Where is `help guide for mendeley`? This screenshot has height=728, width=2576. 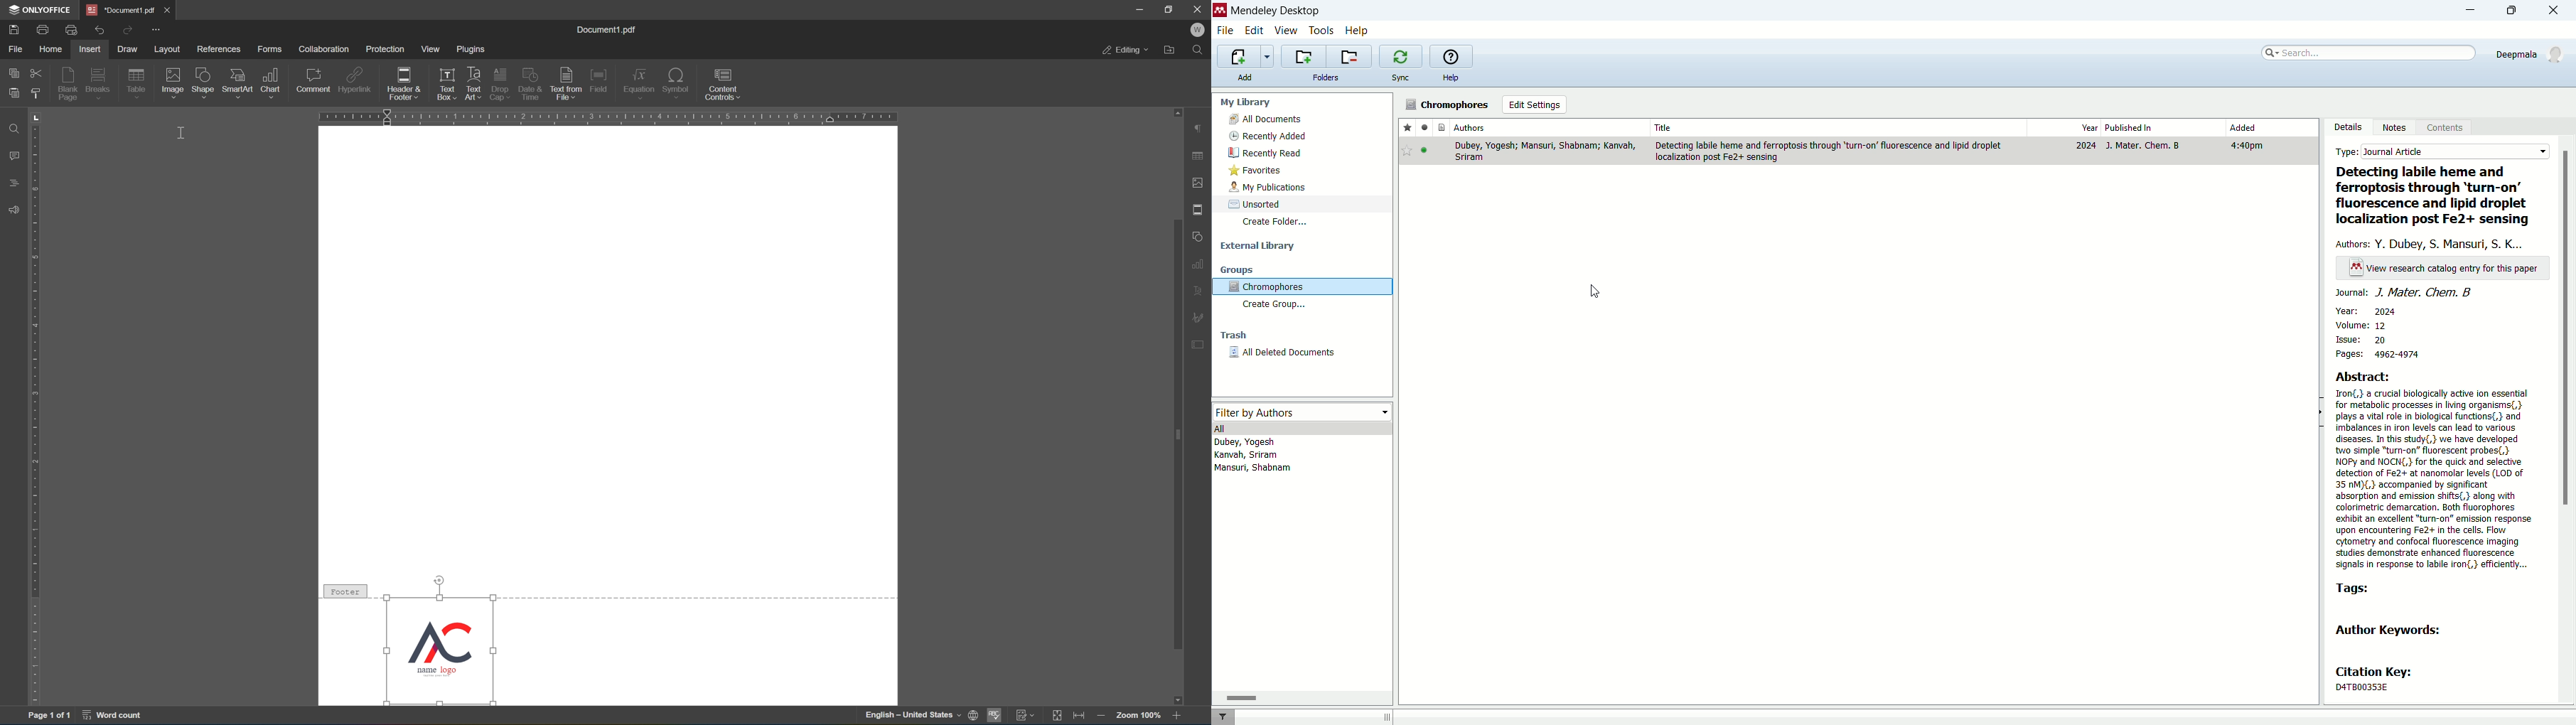 help guide for mendeley is located at coordinates (1450, 56).